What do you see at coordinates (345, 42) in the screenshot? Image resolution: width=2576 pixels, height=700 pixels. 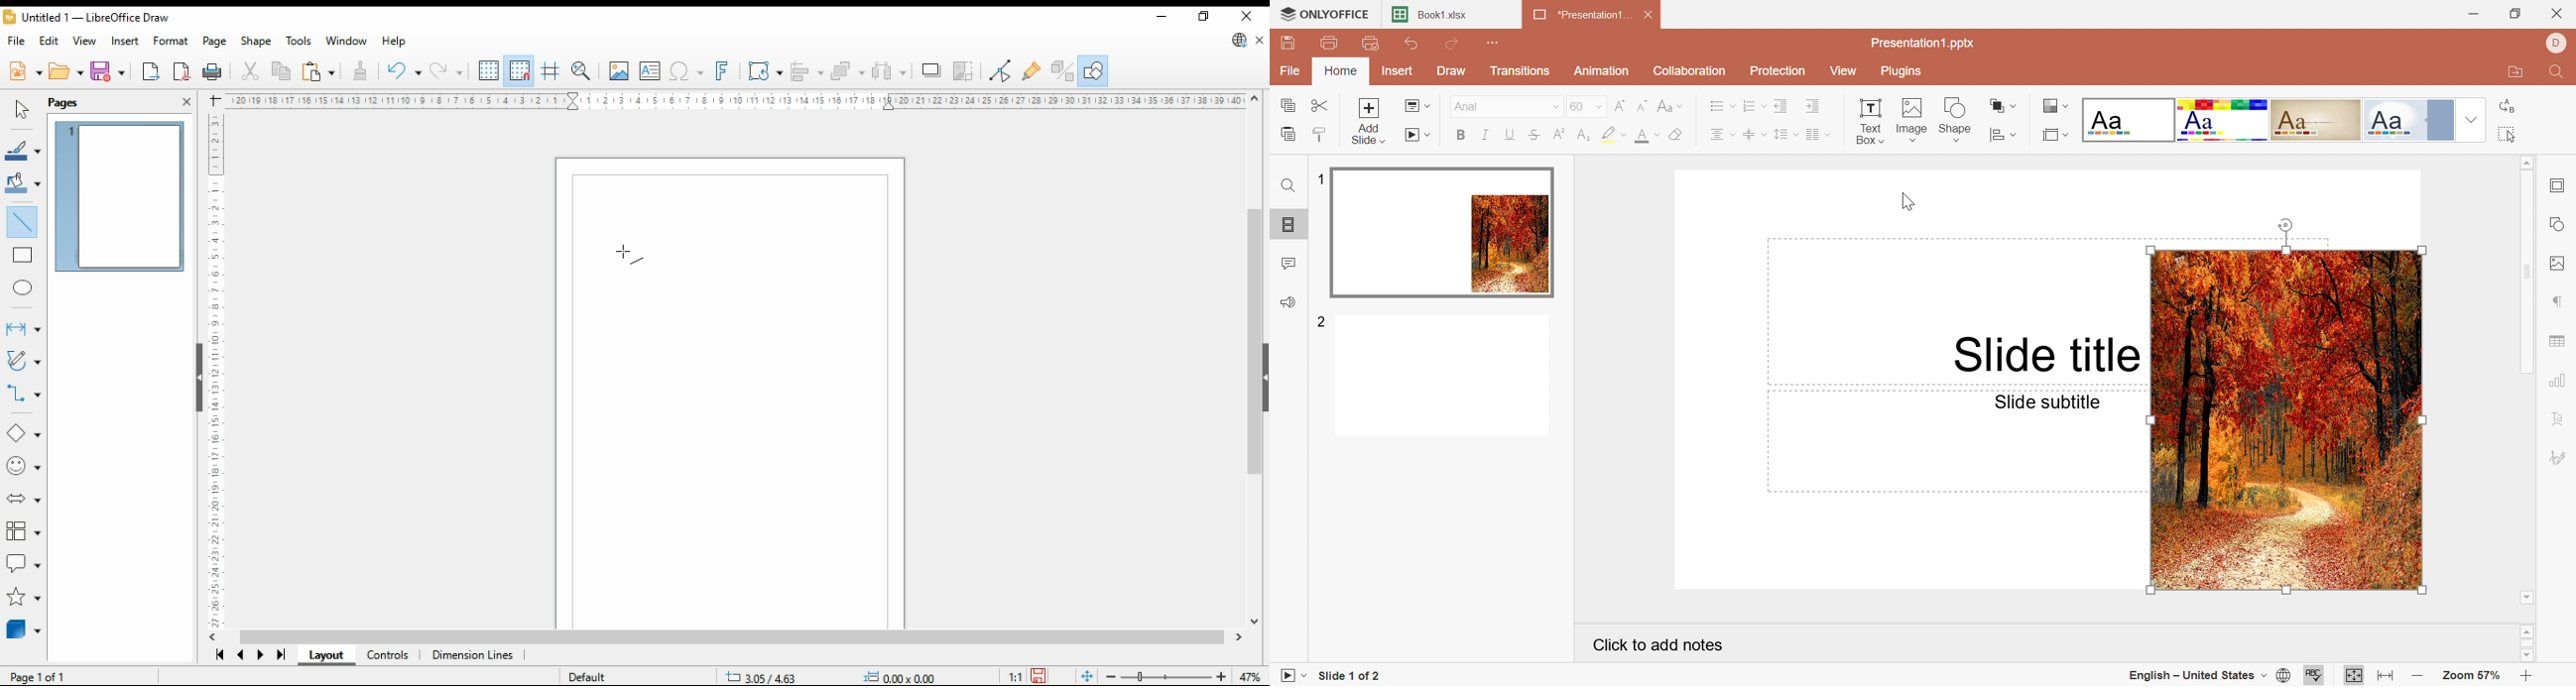 I see `window` at bounding box center [345, 42].